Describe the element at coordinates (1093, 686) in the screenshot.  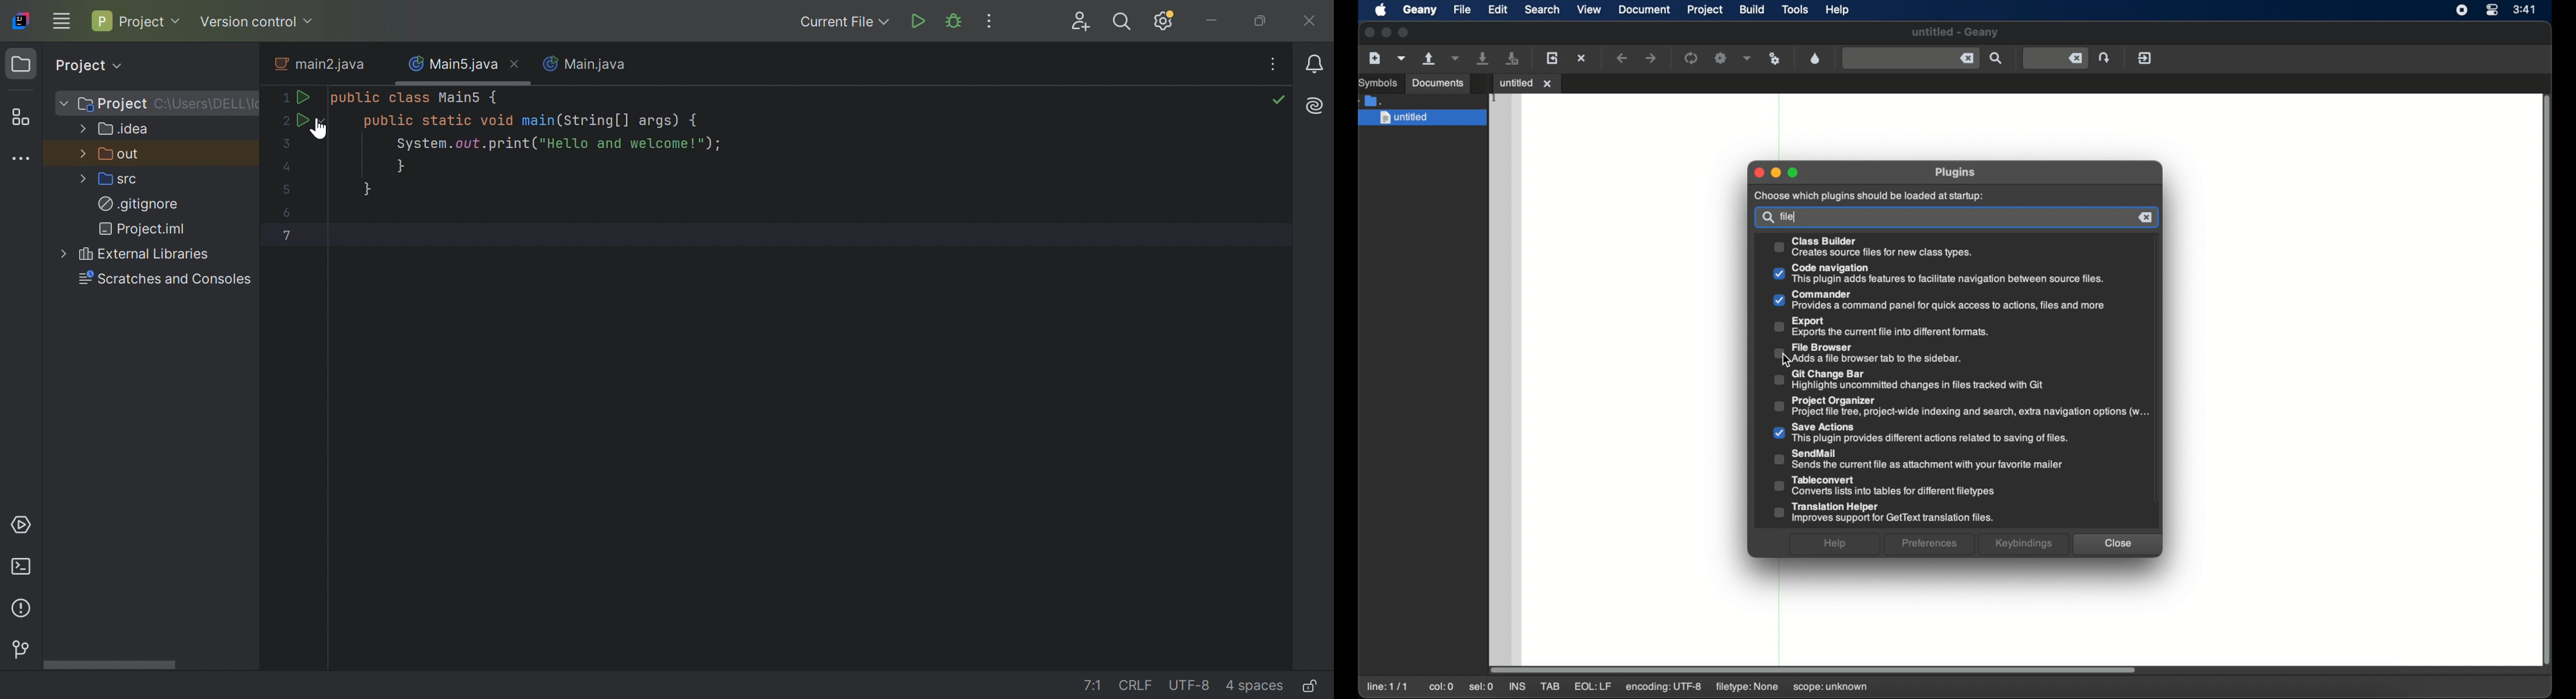
I see `7:1` at that location.